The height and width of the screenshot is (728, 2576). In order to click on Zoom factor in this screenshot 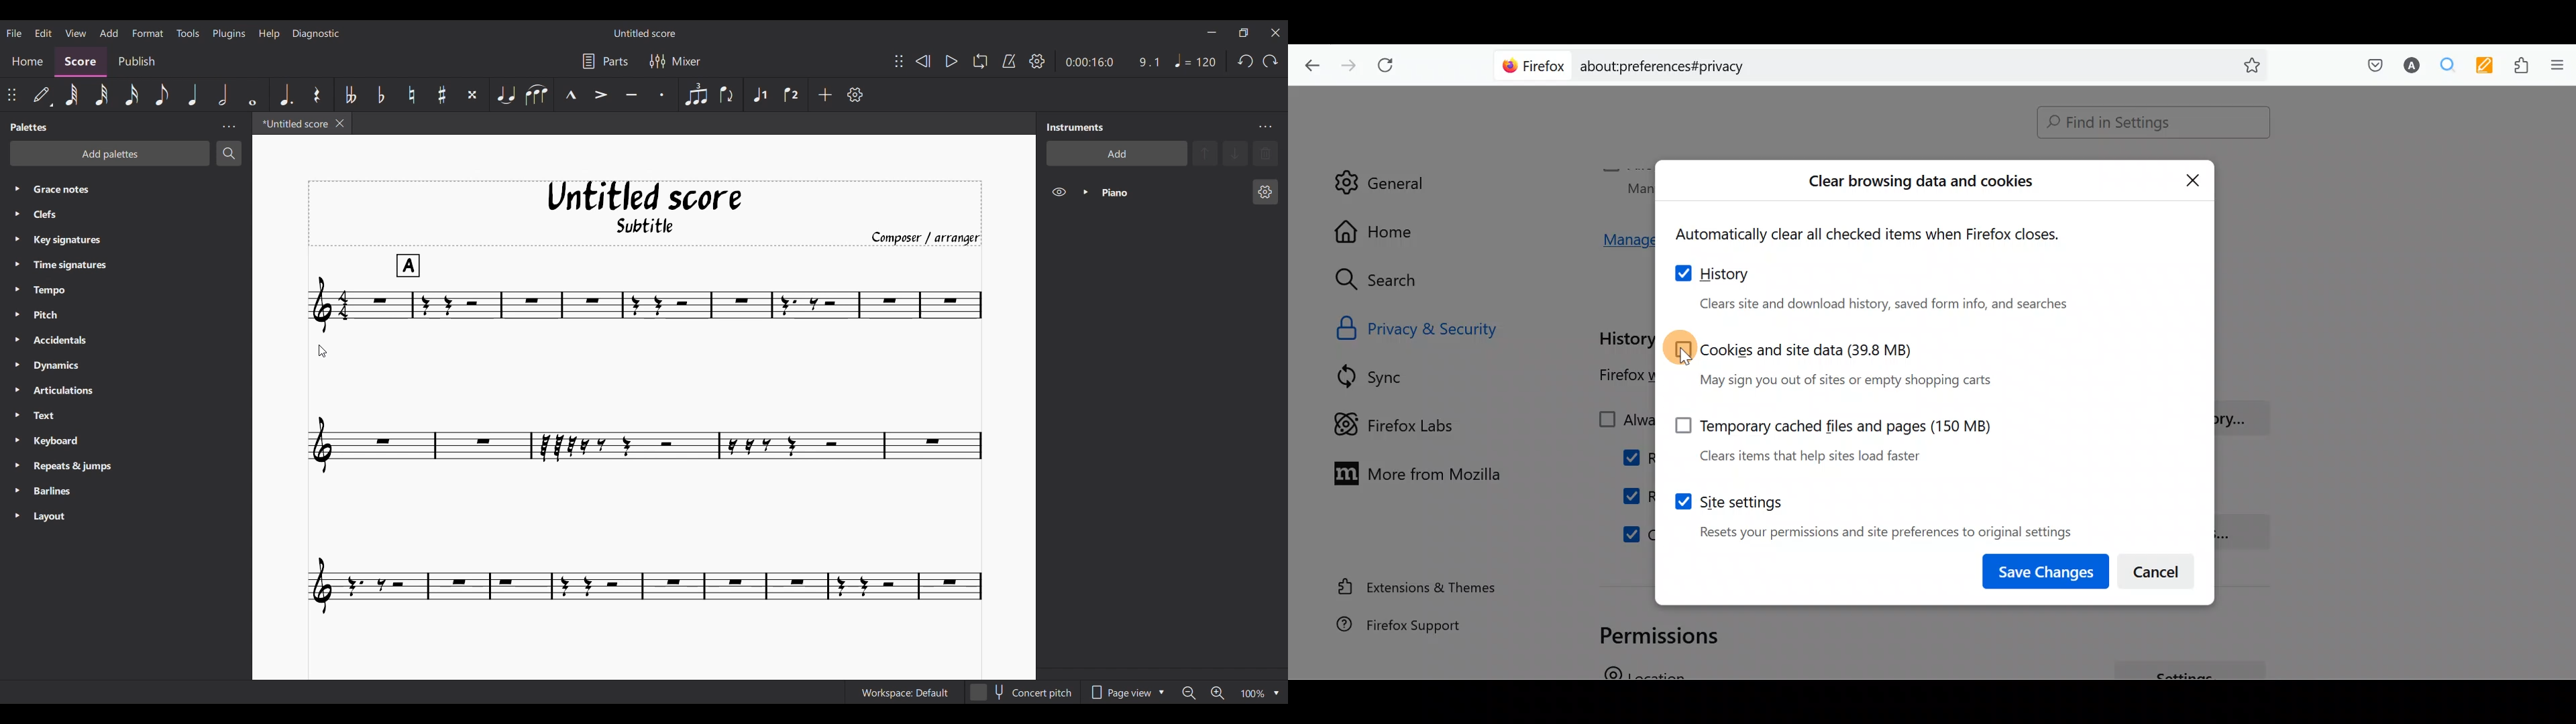, I will do `click(1253, 694)`.